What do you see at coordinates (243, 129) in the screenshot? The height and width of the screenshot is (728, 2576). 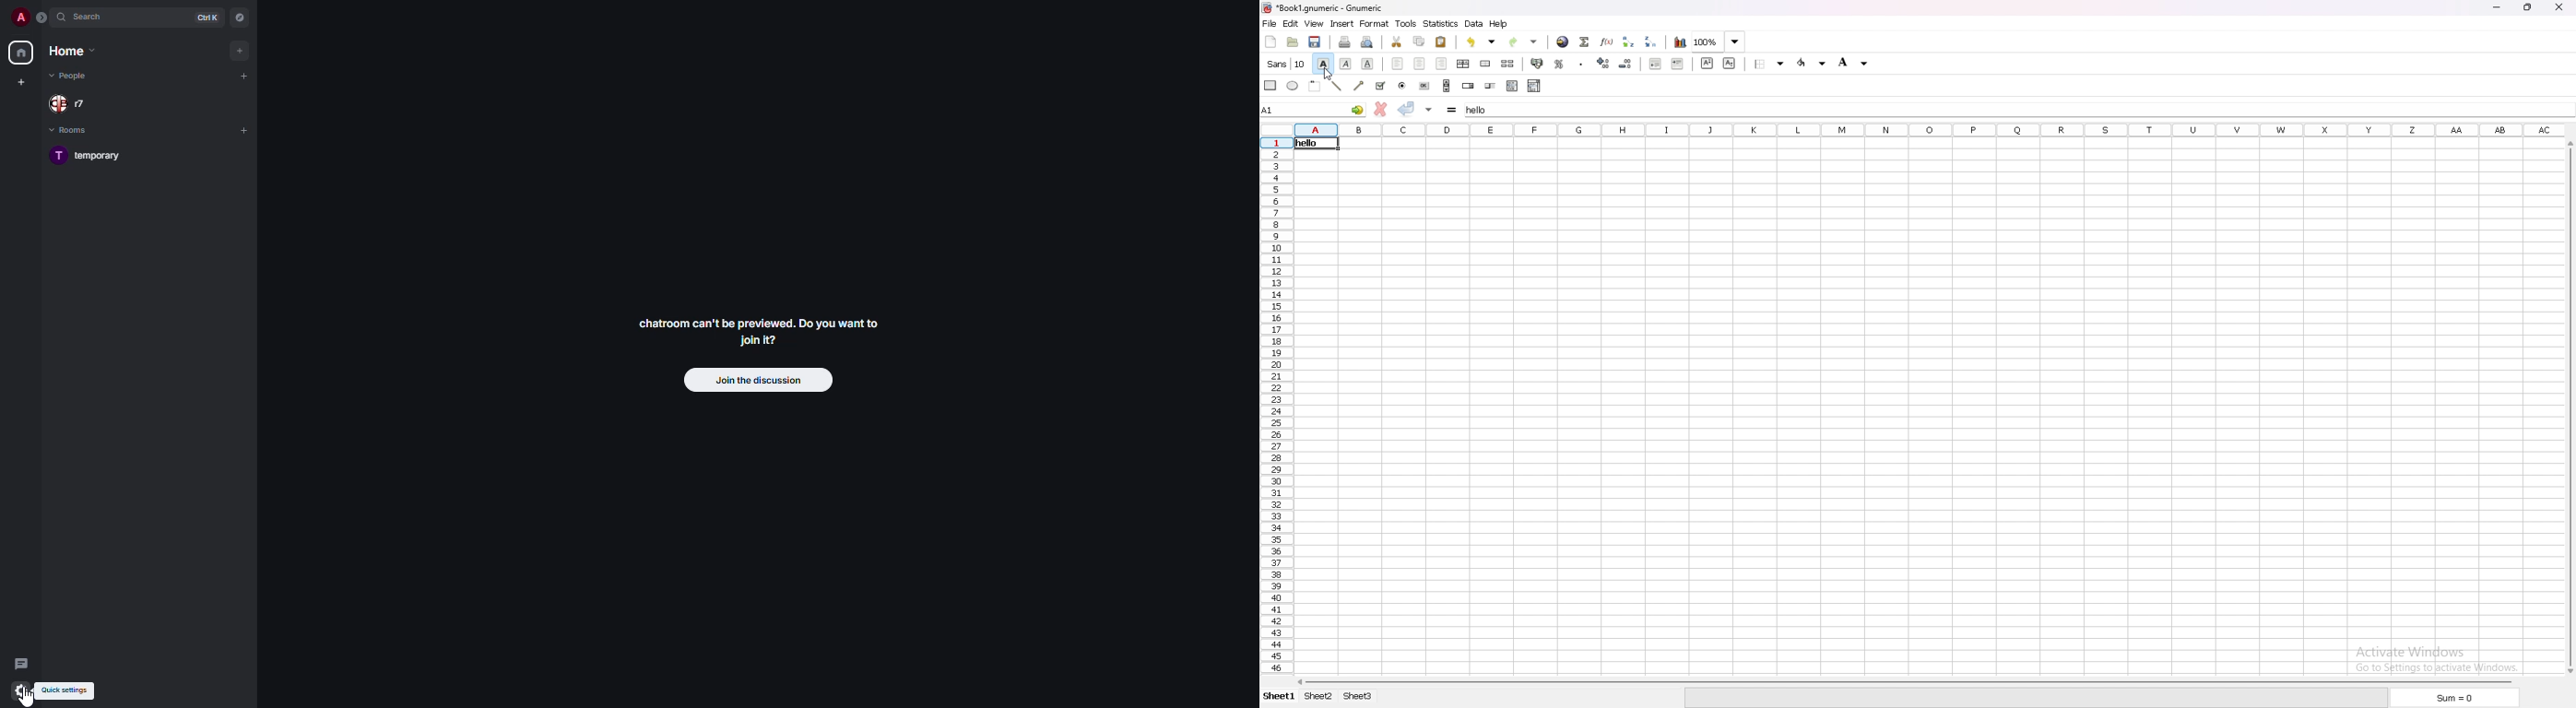 I see `add` at bounding box center [243, 129].